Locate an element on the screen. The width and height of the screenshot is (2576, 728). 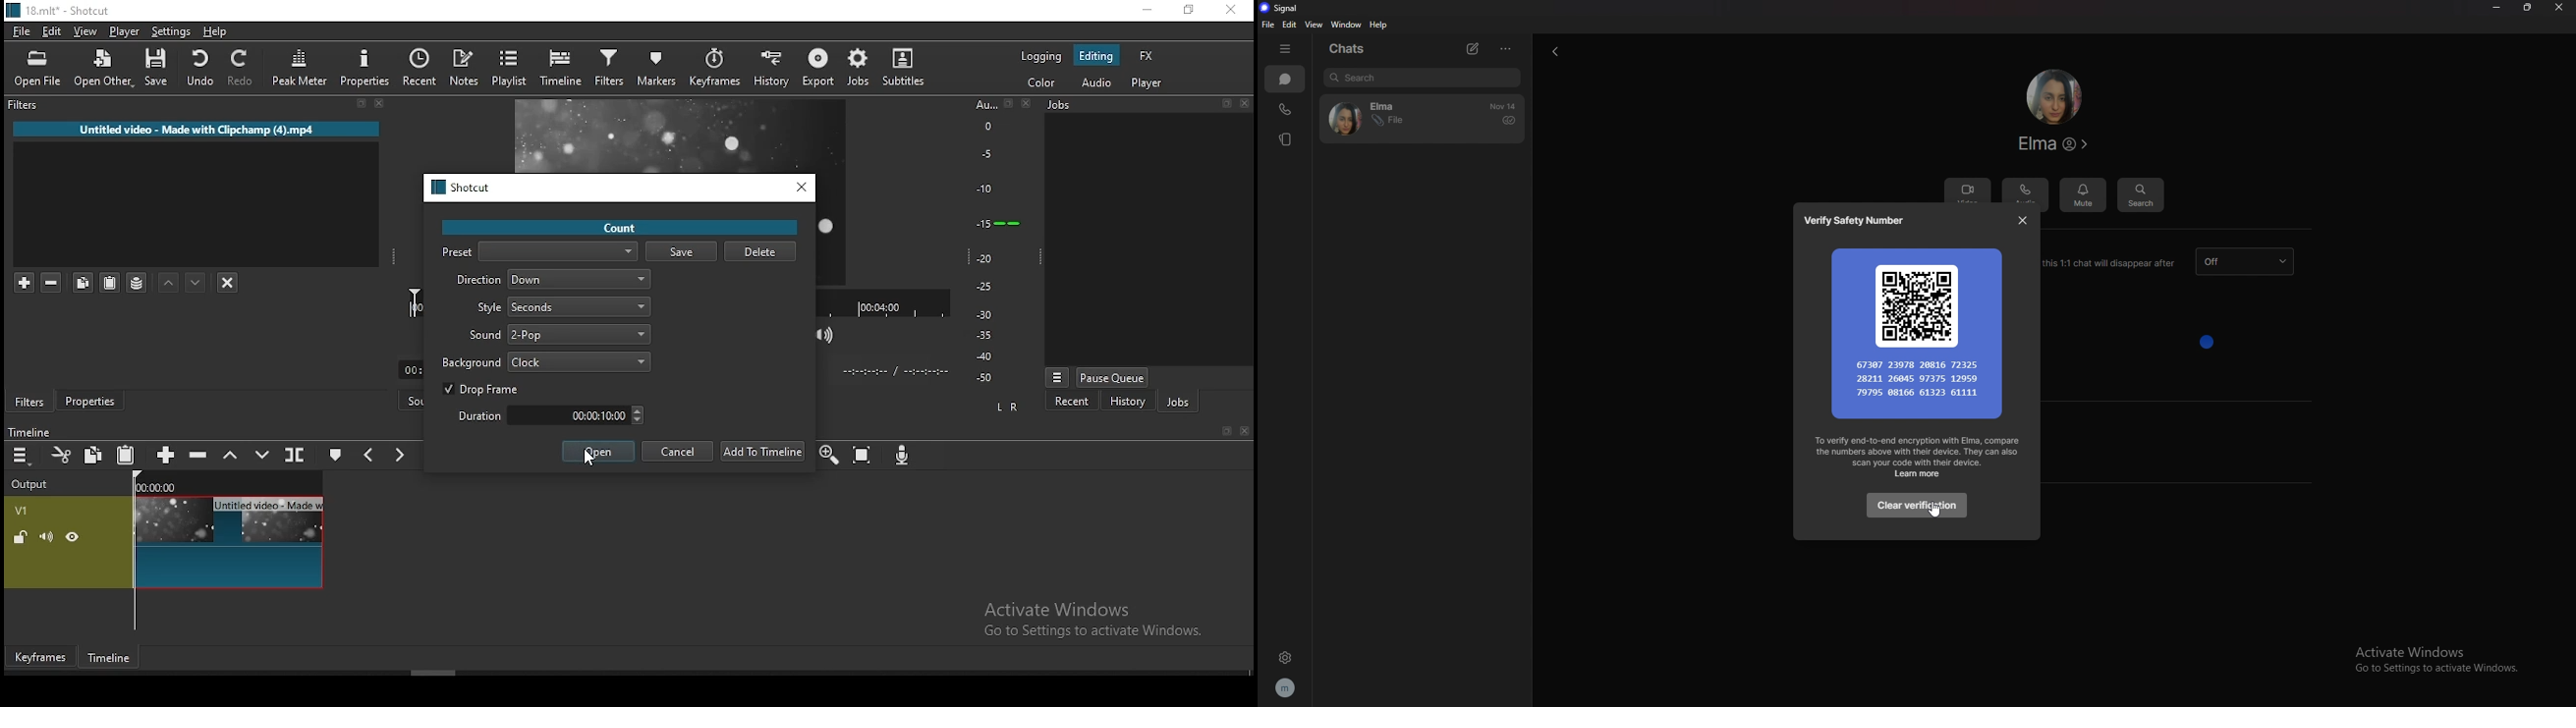
filters is located at coordinates (31, 400).